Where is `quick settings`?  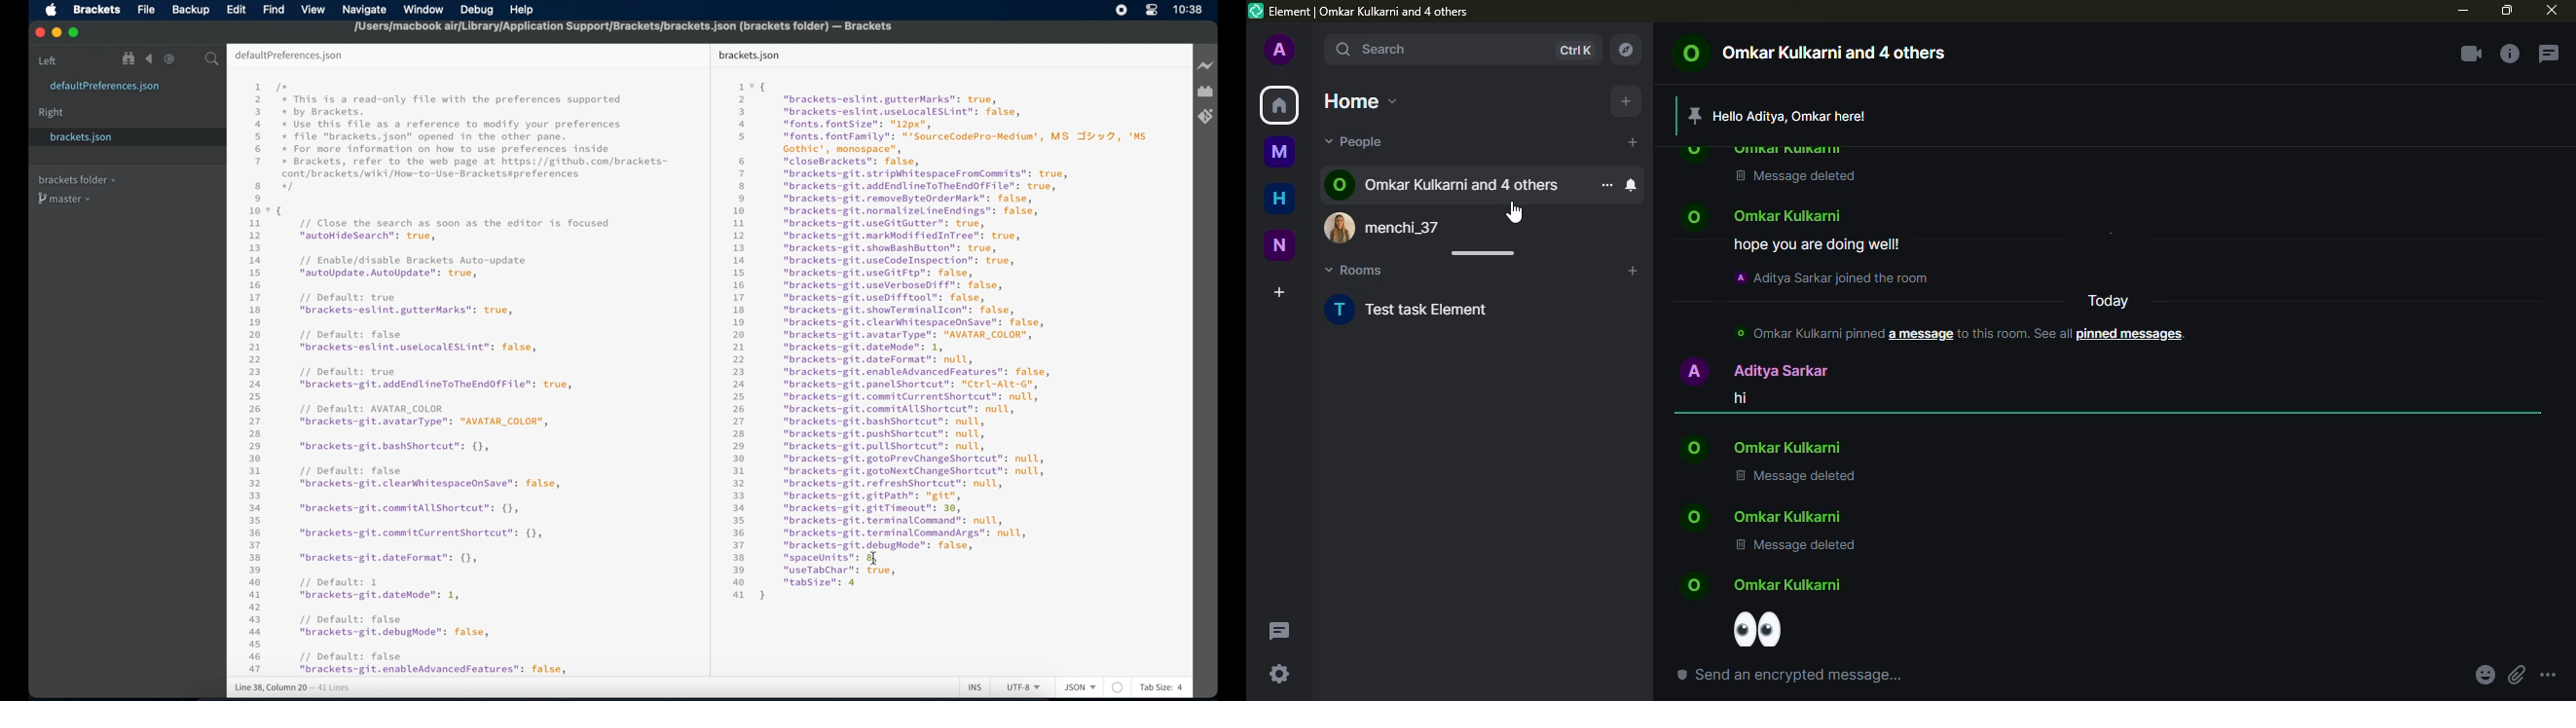 quick settings is located at coordinates (1277, 675).